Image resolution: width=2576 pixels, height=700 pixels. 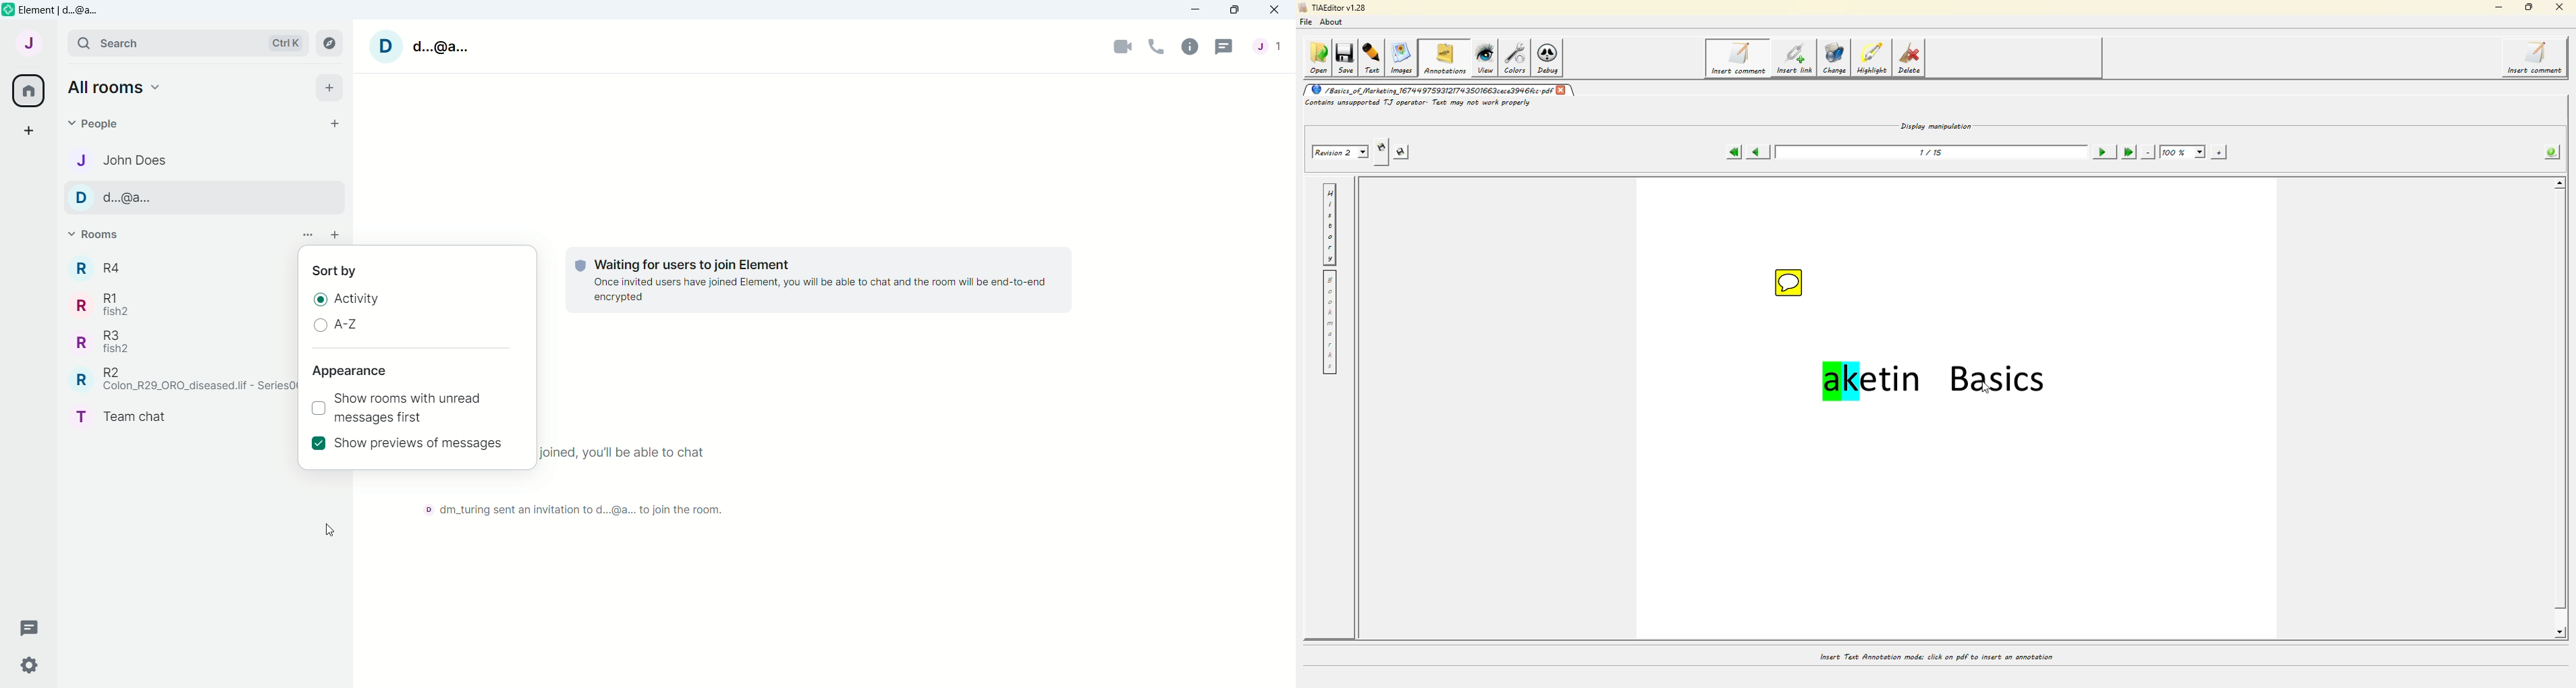 I want to click on element icon, so click(x=8, y=9).